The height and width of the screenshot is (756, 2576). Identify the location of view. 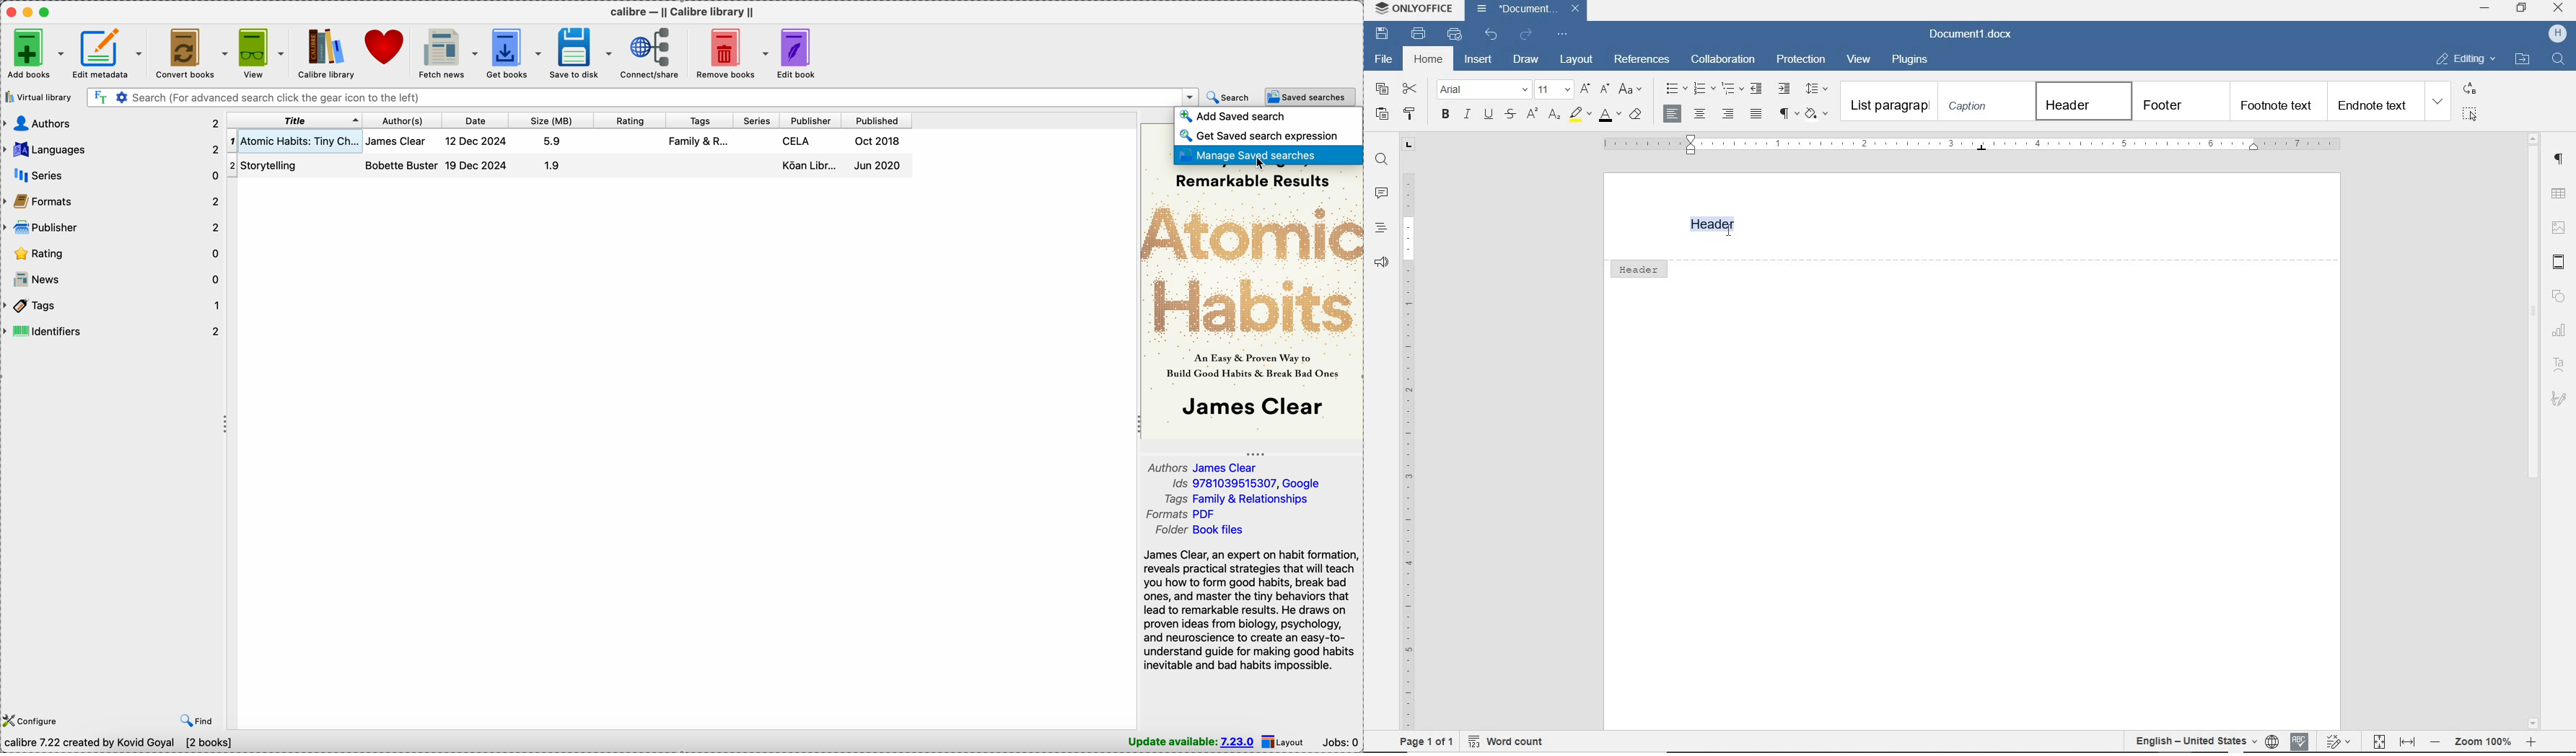
(1859, 59).